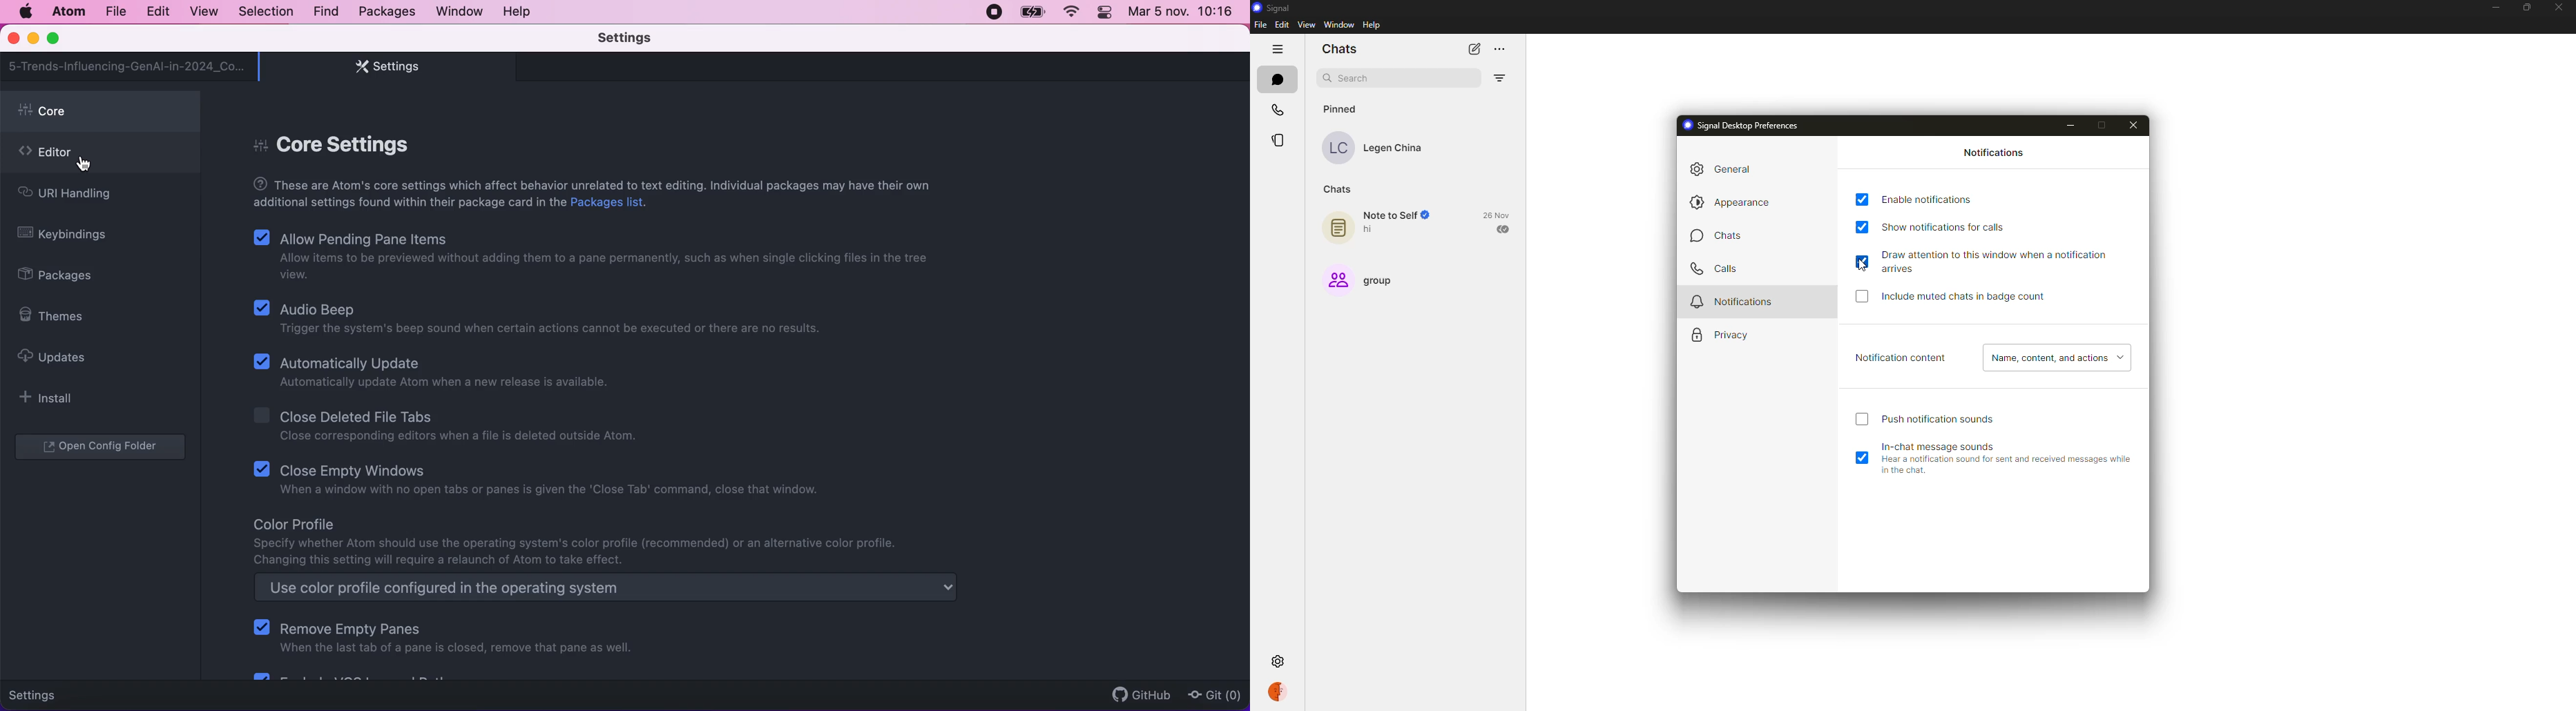  I want to click on notifications, so click(1996, 154).